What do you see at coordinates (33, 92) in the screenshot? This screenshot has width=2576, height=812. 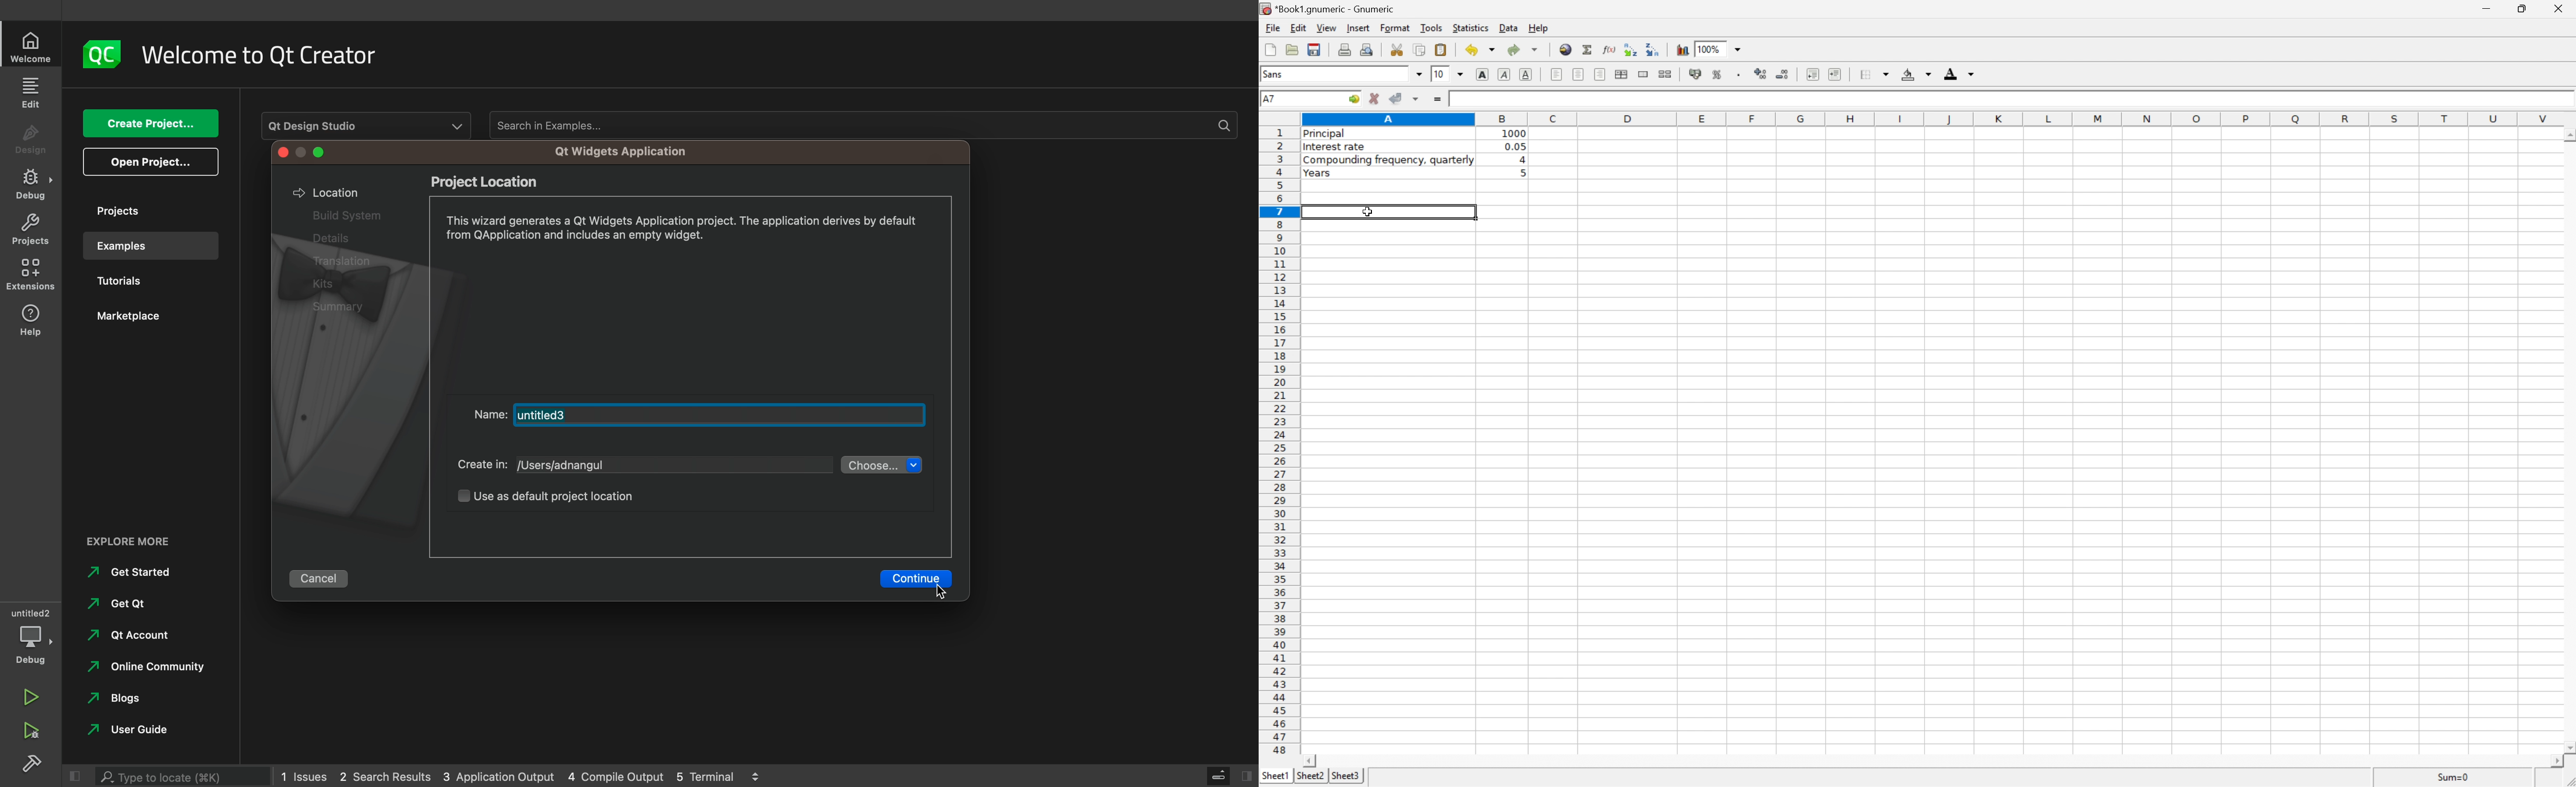 I see `edit` at bounding box center [33, 92].